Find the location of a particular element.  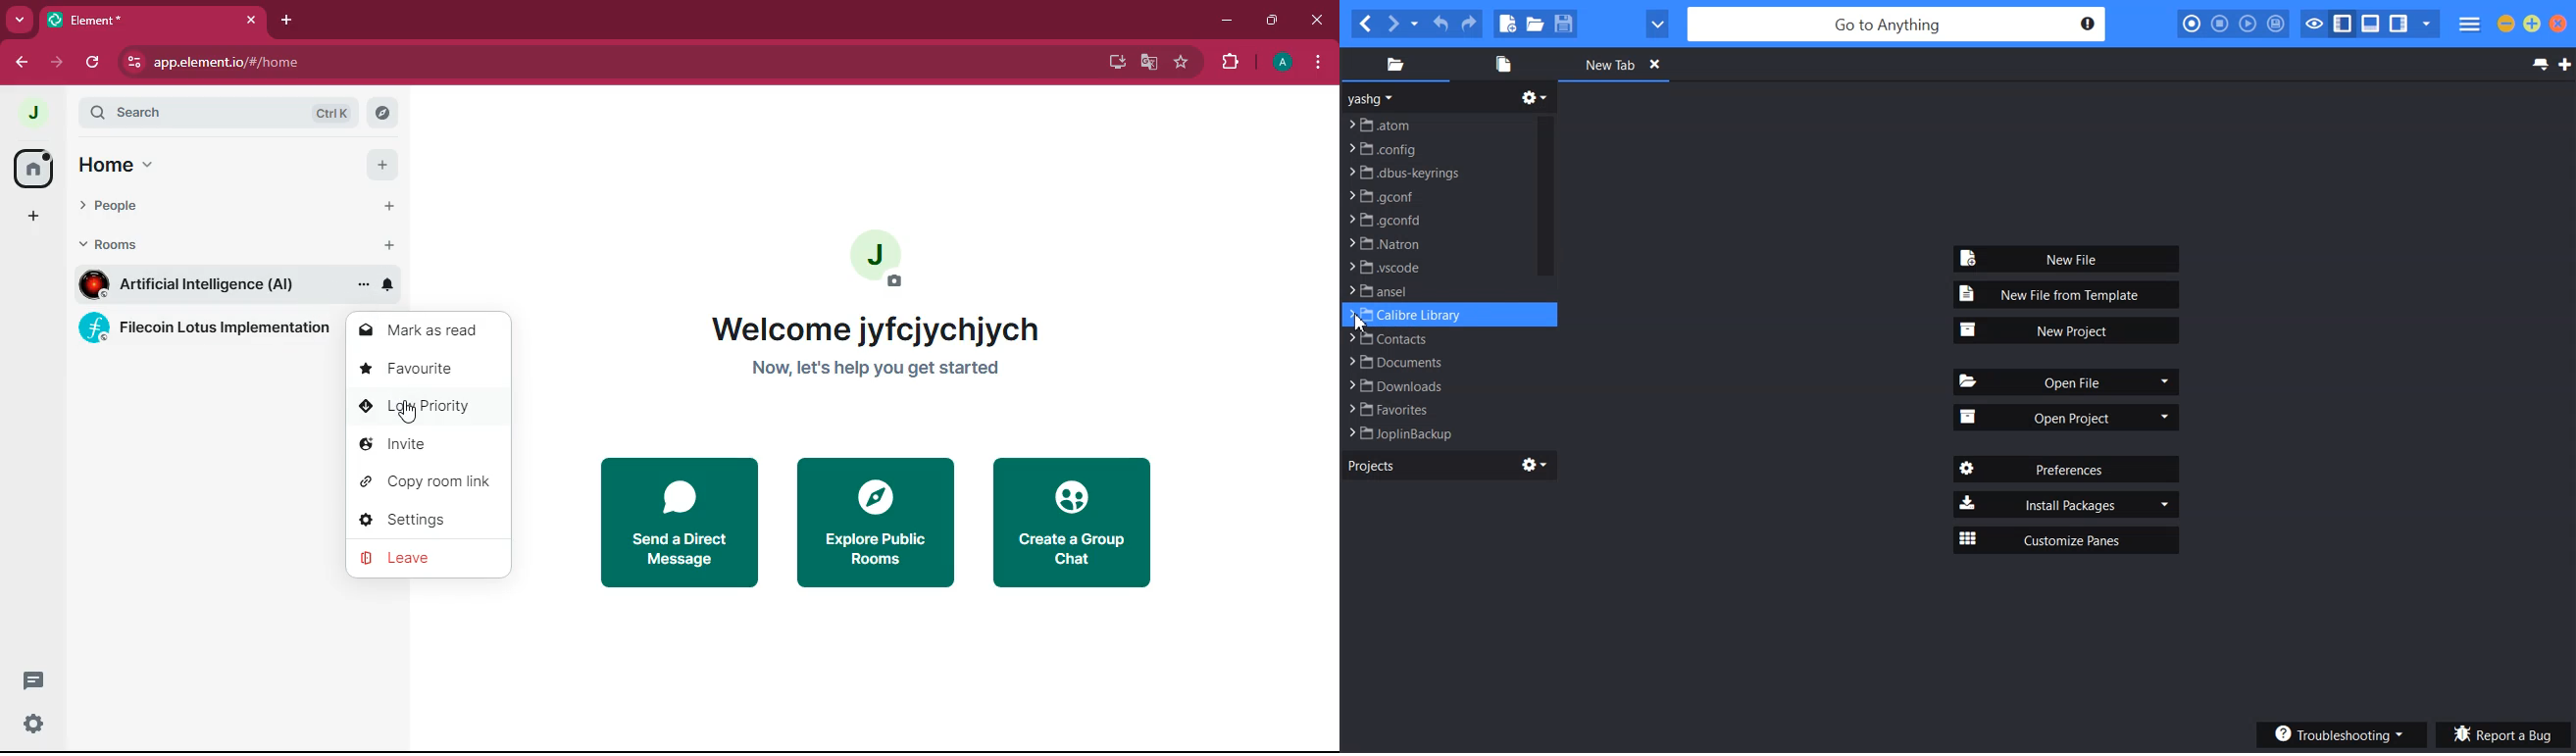

tab is located at coordinates (154, 21).